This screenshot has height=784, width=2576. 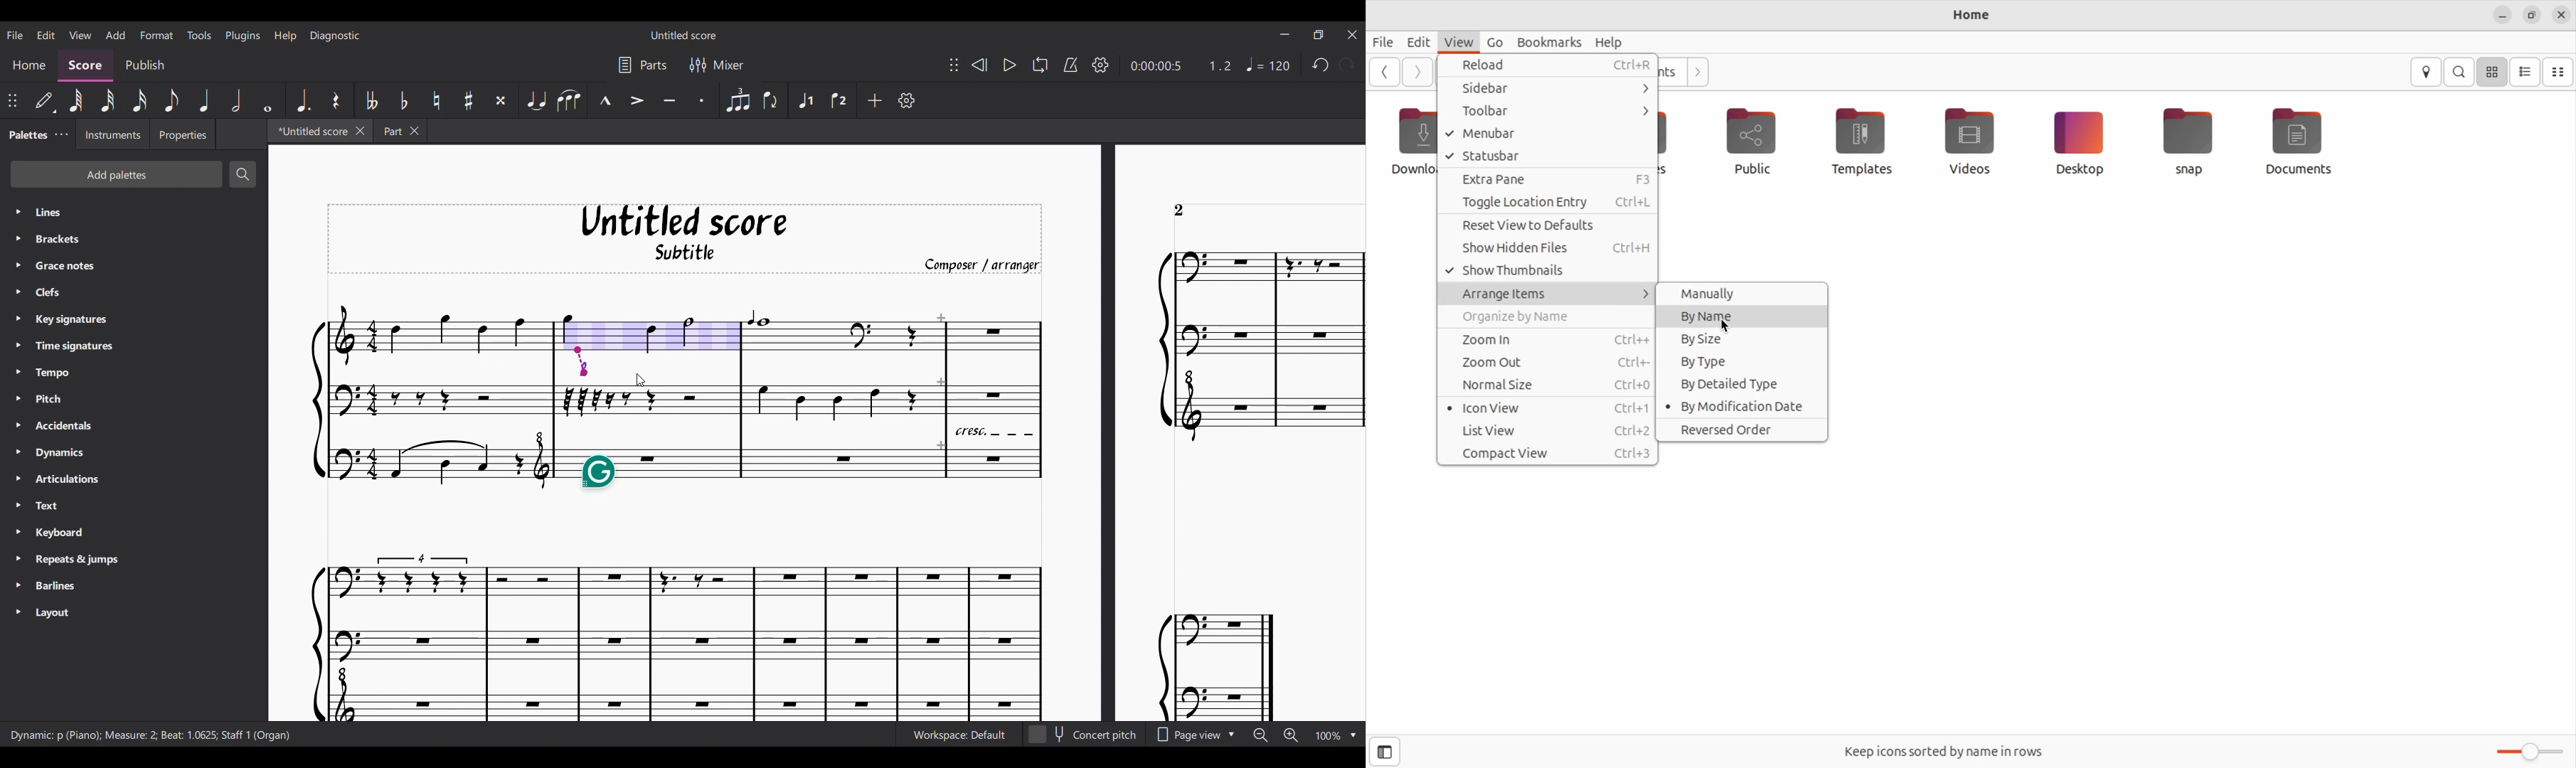 I want to click on Change position of toolbar, so click(x=954, y=65).